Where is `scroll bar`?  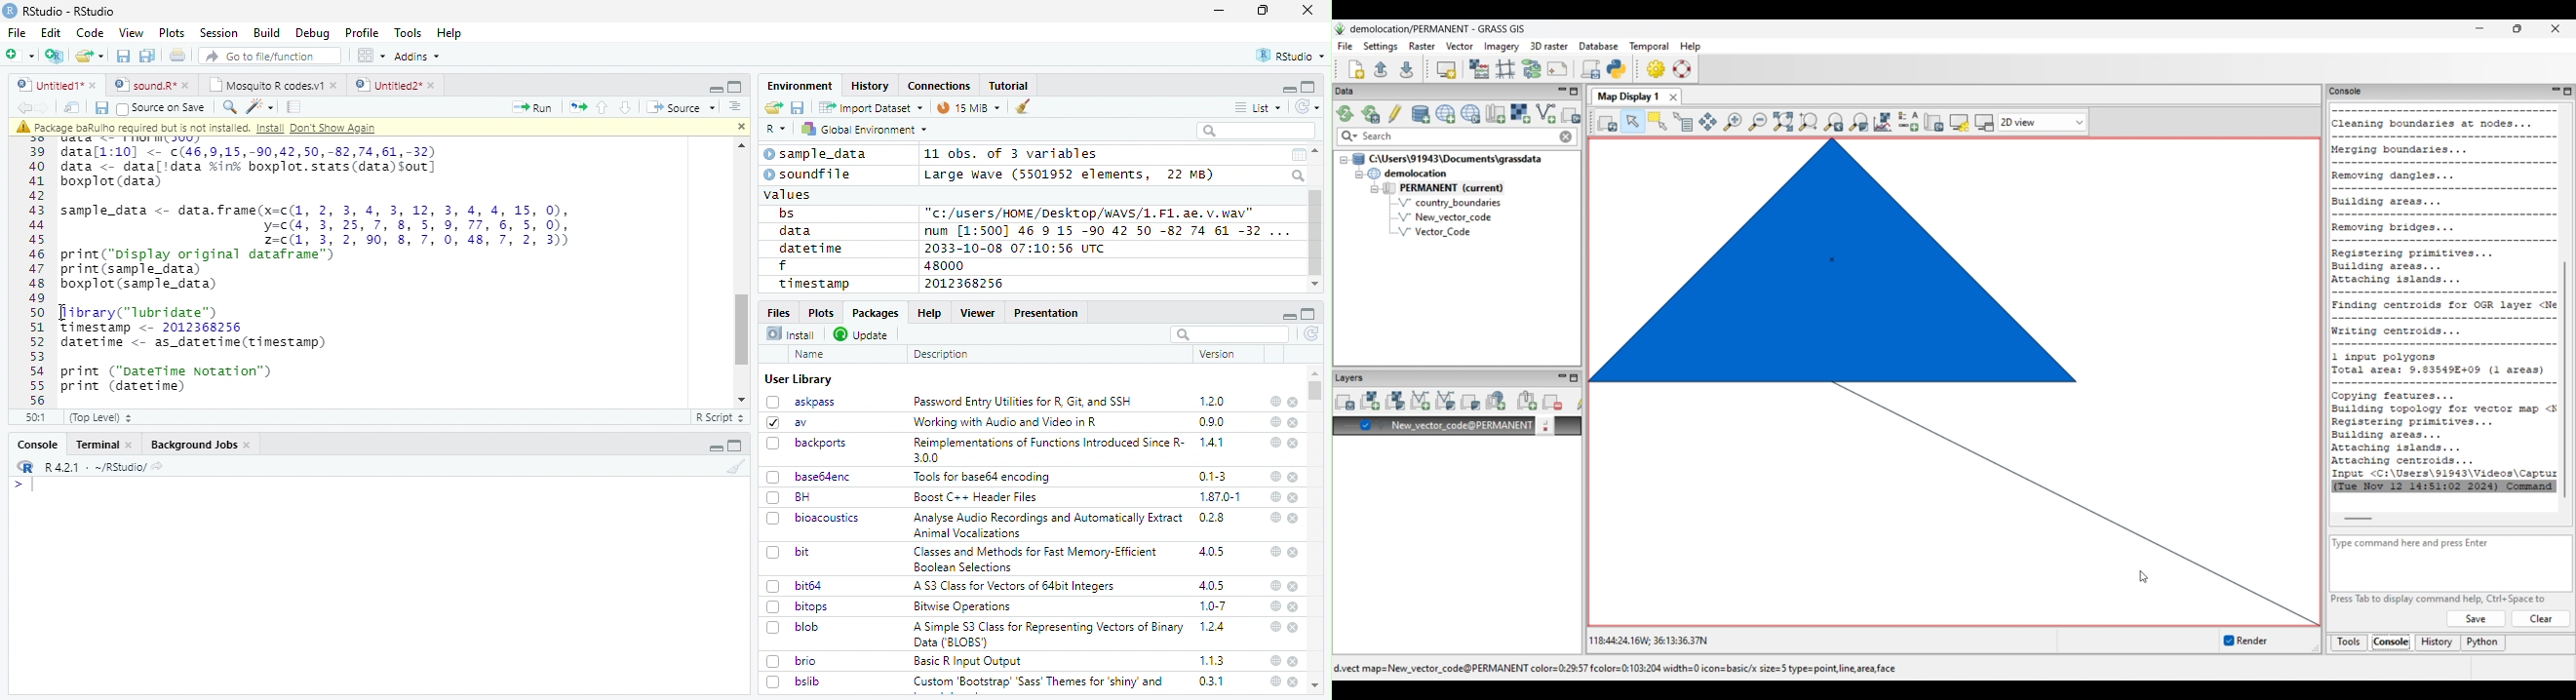
scroll bar is located at coordinates (743, 329).